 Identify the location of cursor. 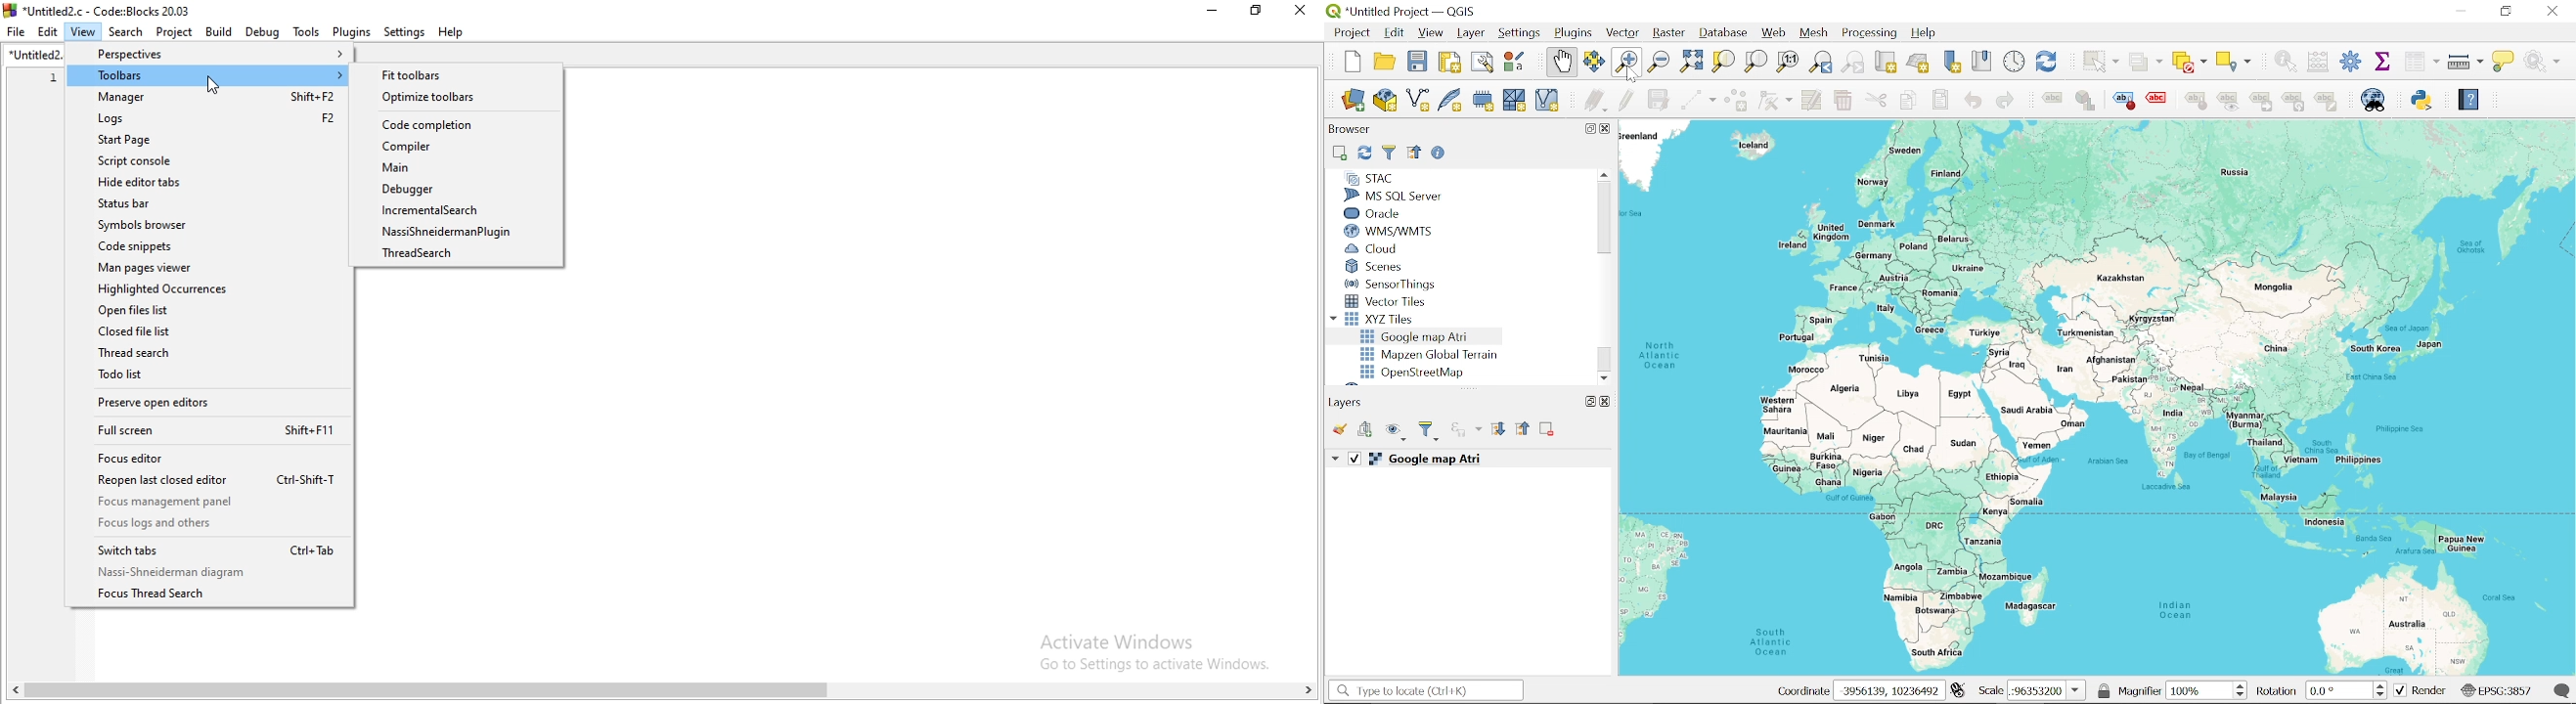
(213, 85).